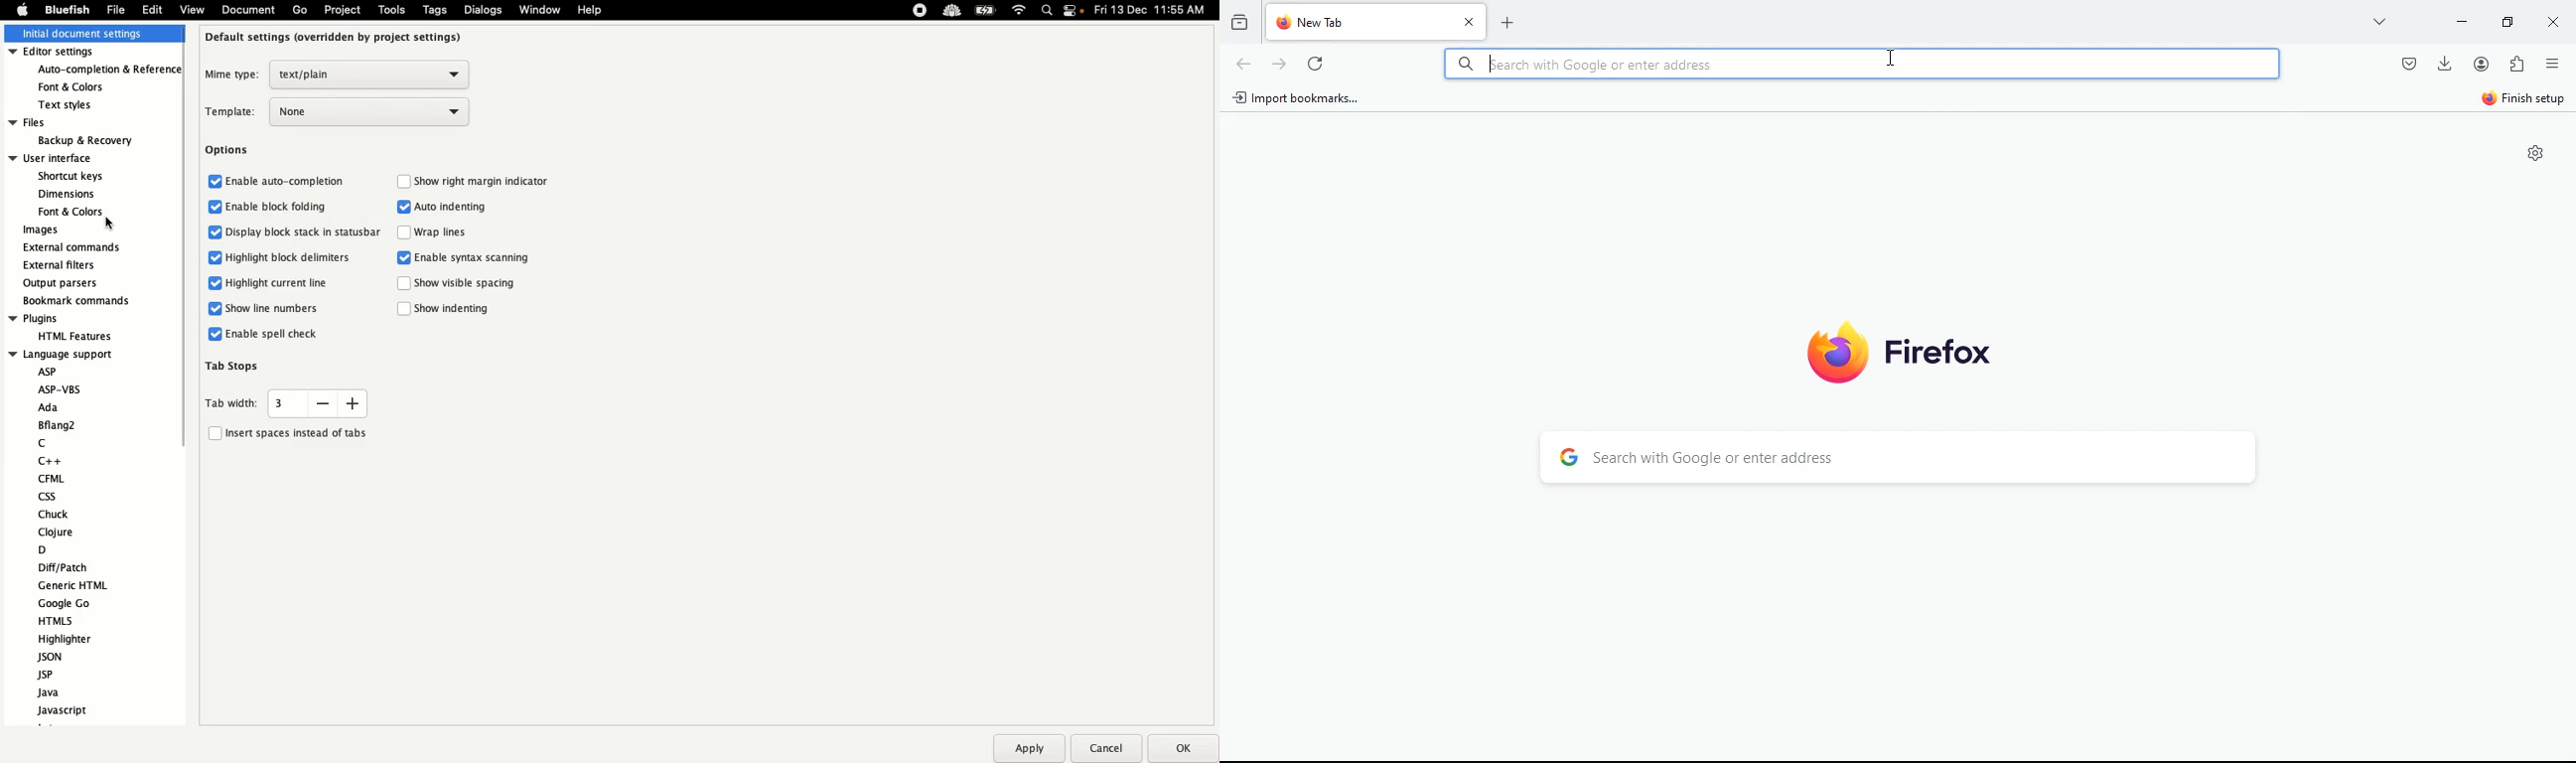 The image size is (2576, 784). I want to click on cursor, so click(106, 221).